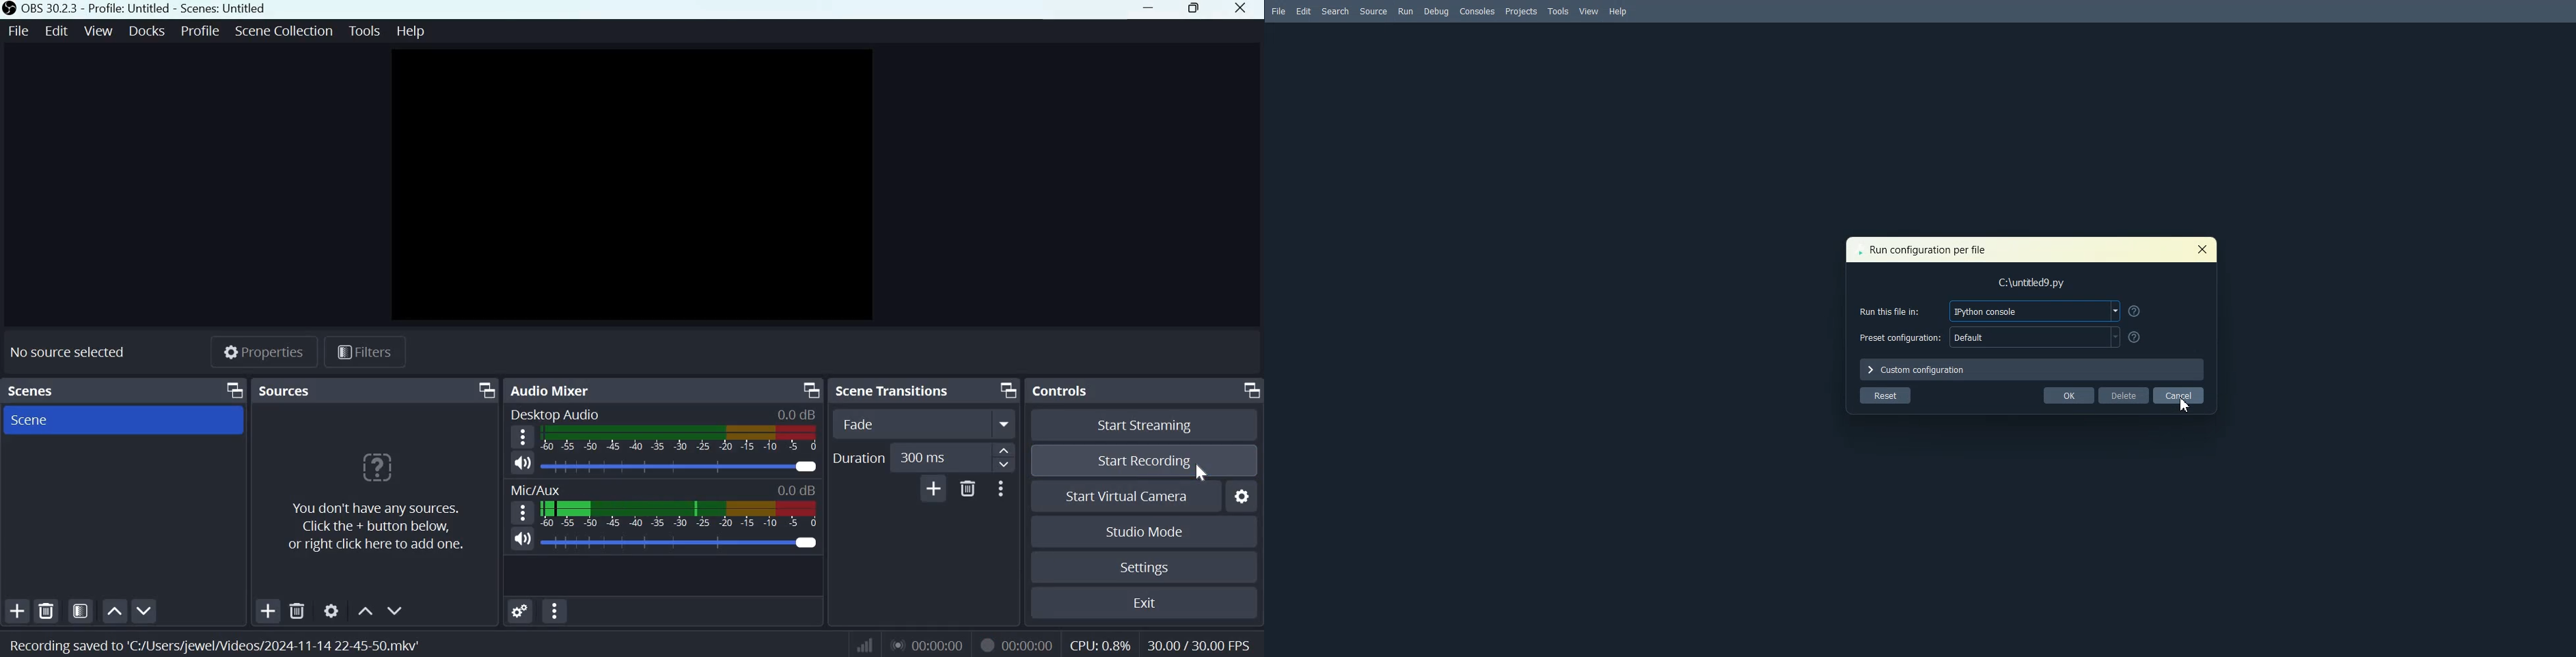 Image resolution: width=2576 pixels, height=672 pixels. Describe the element at coordinates (679, 439) in the screenshot. I see `Volume Meter` at that location.